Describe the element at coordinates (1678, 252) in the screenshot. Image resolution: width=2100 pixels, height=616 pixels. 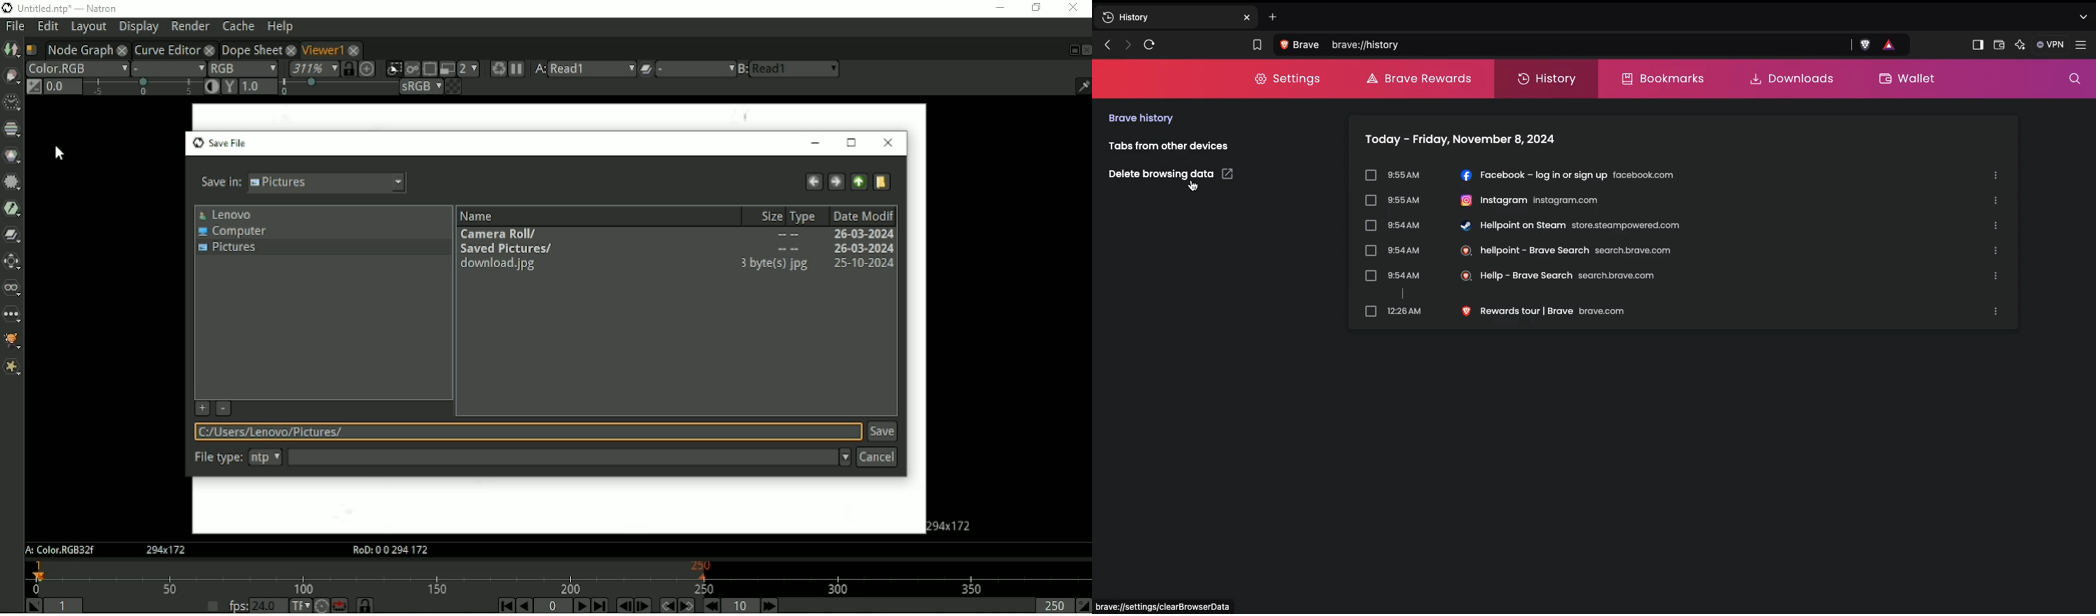
I see `Hellpoint-brave search search brave.com` at that location.